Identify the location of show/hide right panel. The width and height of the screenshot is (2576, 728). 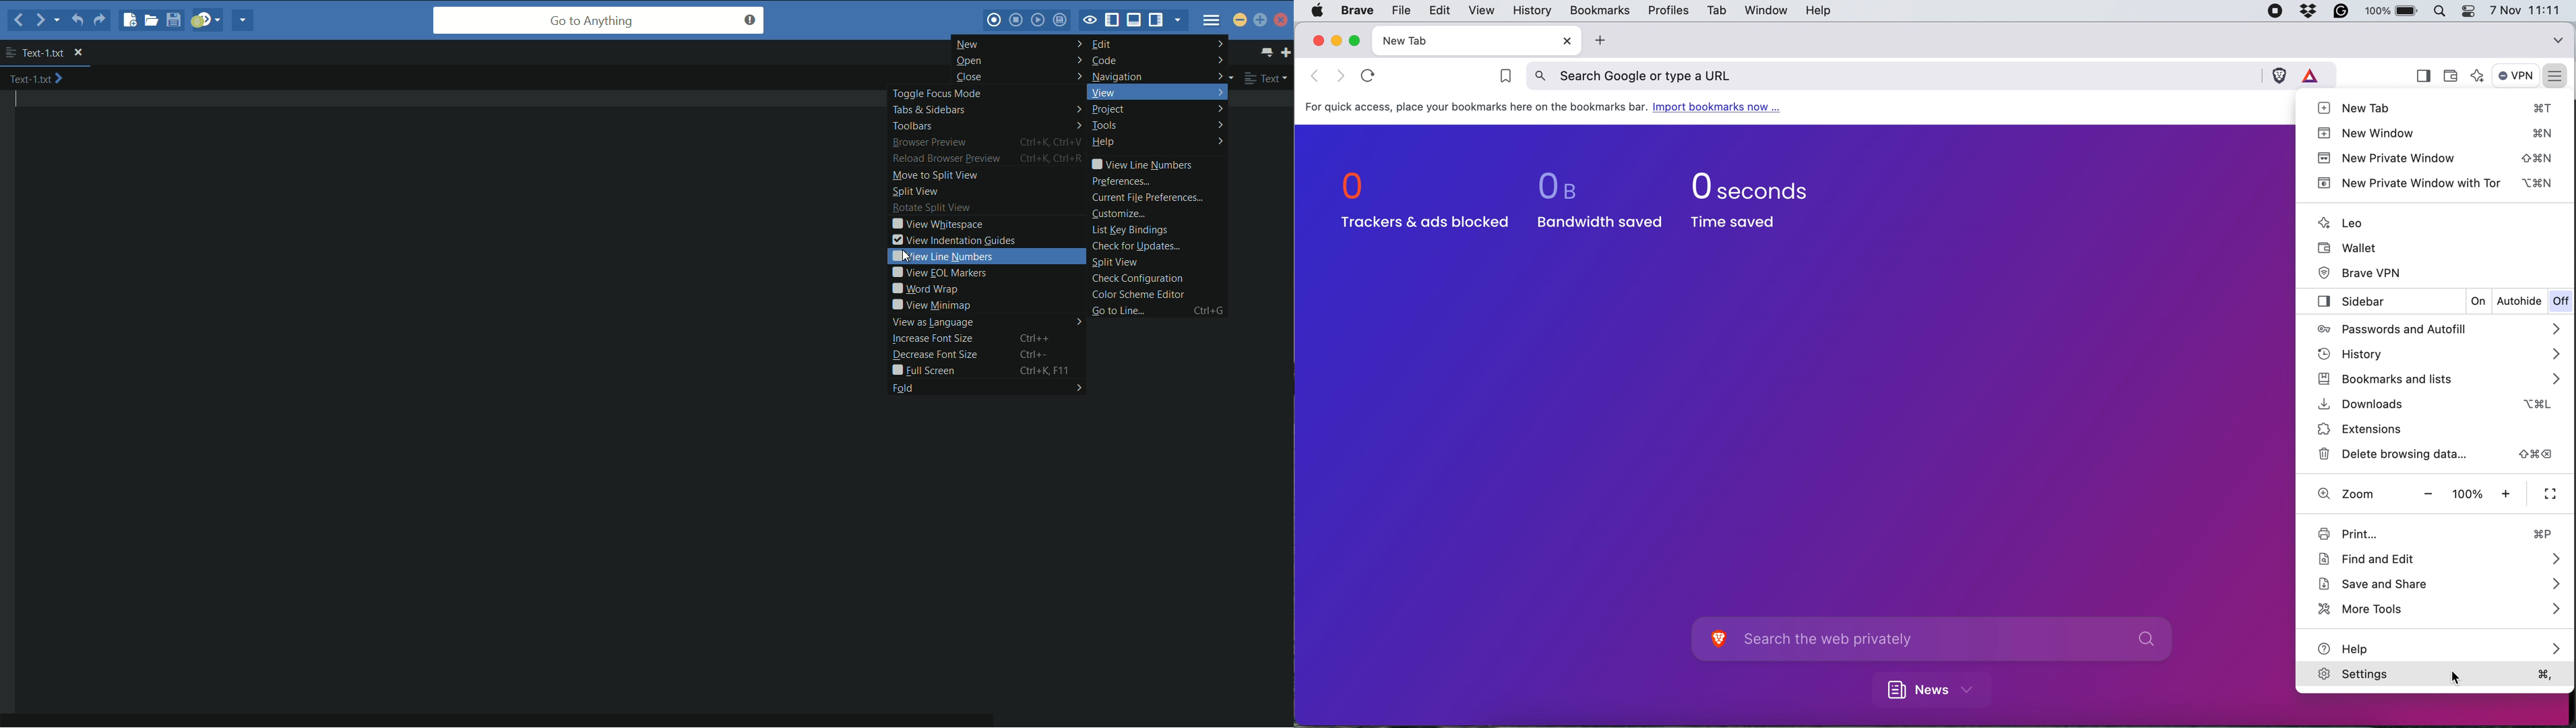
(1157, 22).